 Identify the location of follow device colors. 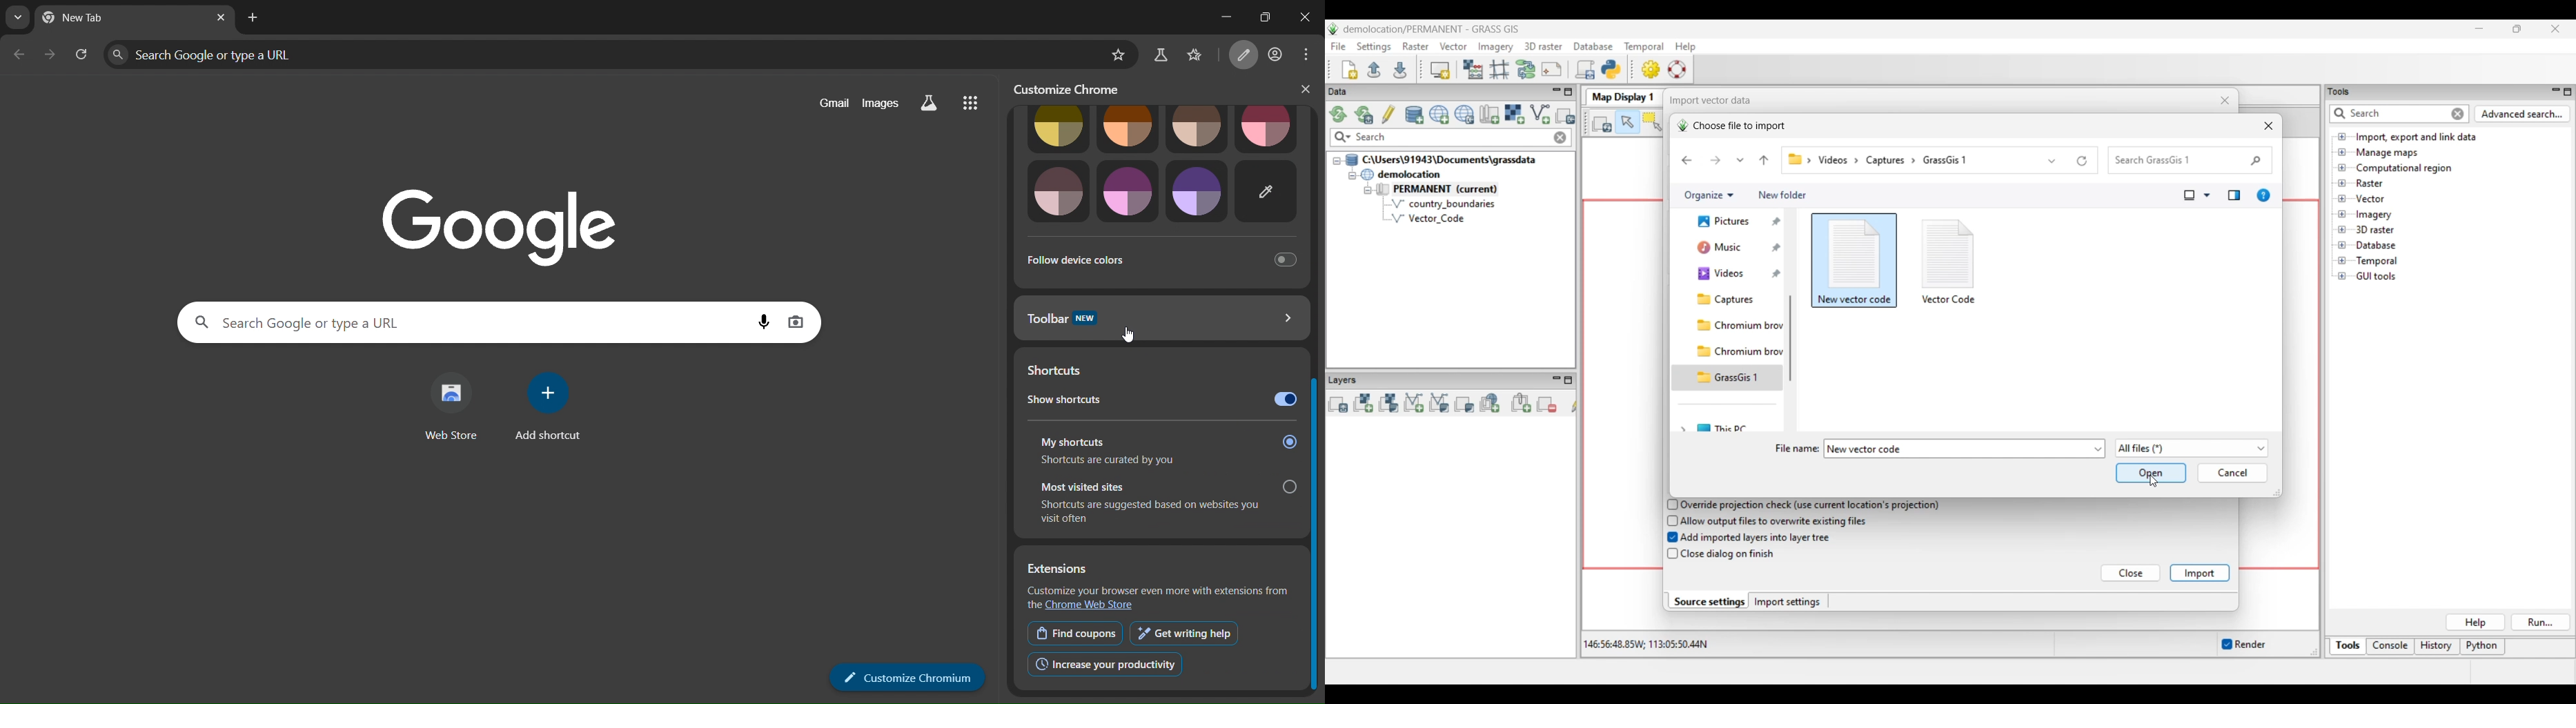
(1160, 258).